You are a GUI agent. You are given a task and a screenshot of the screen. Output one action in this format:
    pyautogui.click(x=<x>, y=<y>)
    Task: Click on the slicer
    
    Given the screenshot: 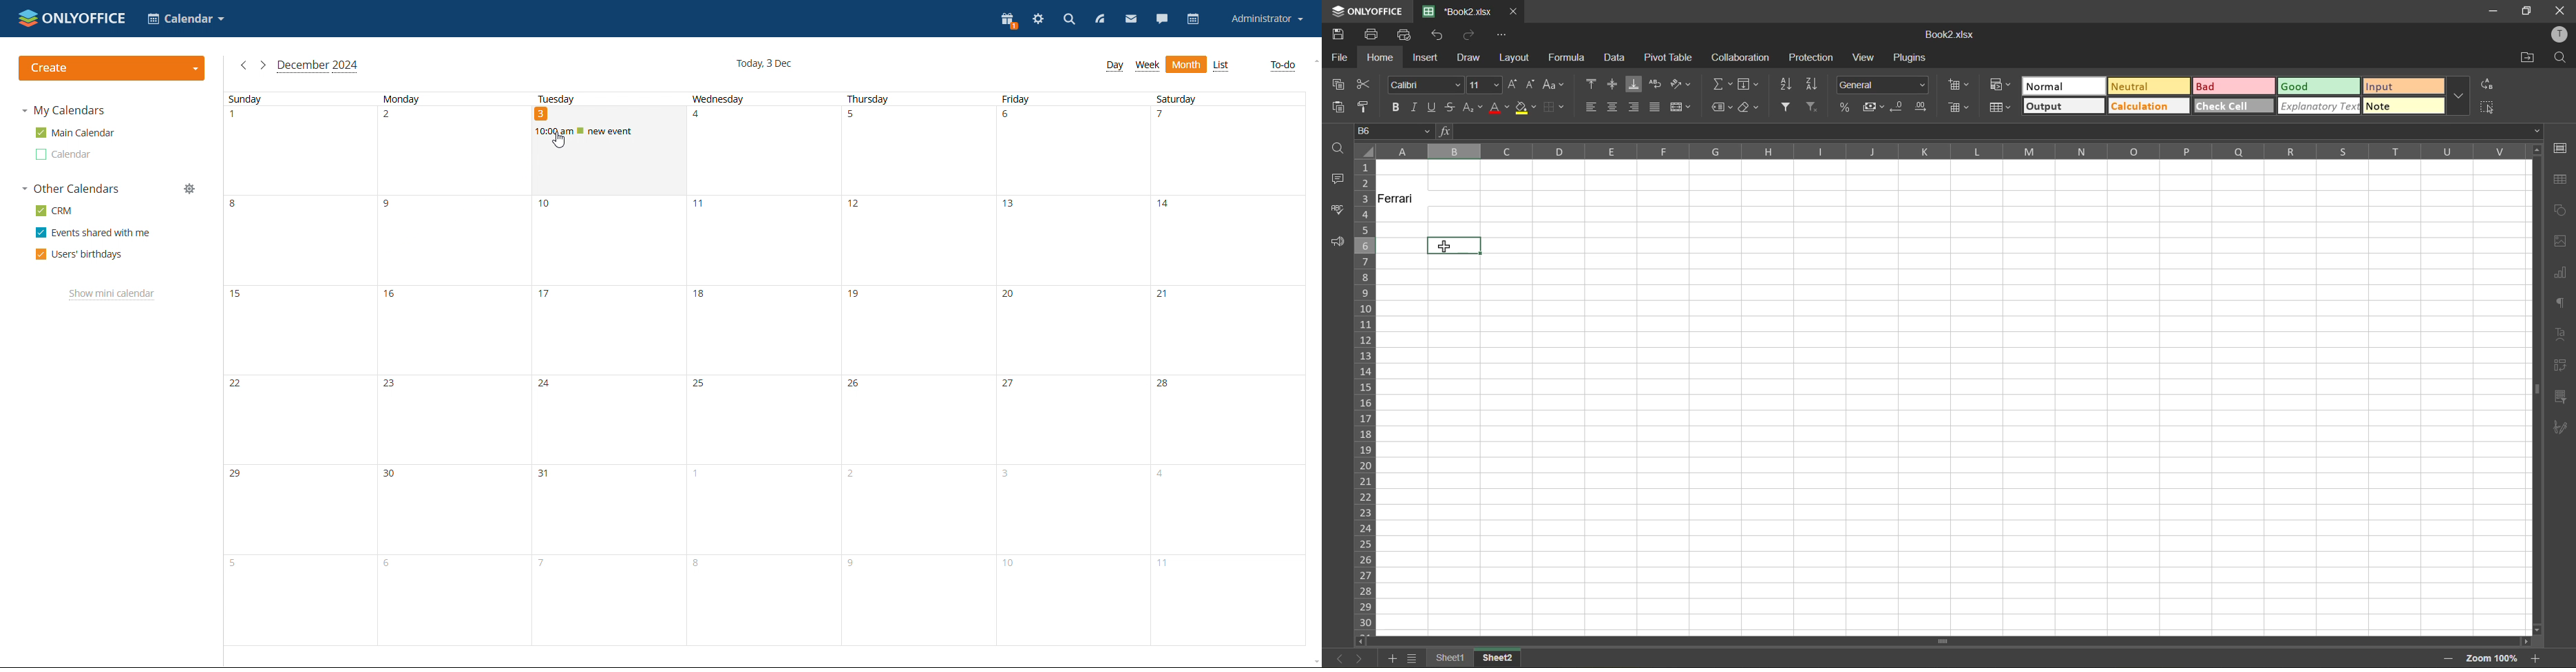 What is the action you would take?
    pyautogui.click(x=2560, y=399)
    